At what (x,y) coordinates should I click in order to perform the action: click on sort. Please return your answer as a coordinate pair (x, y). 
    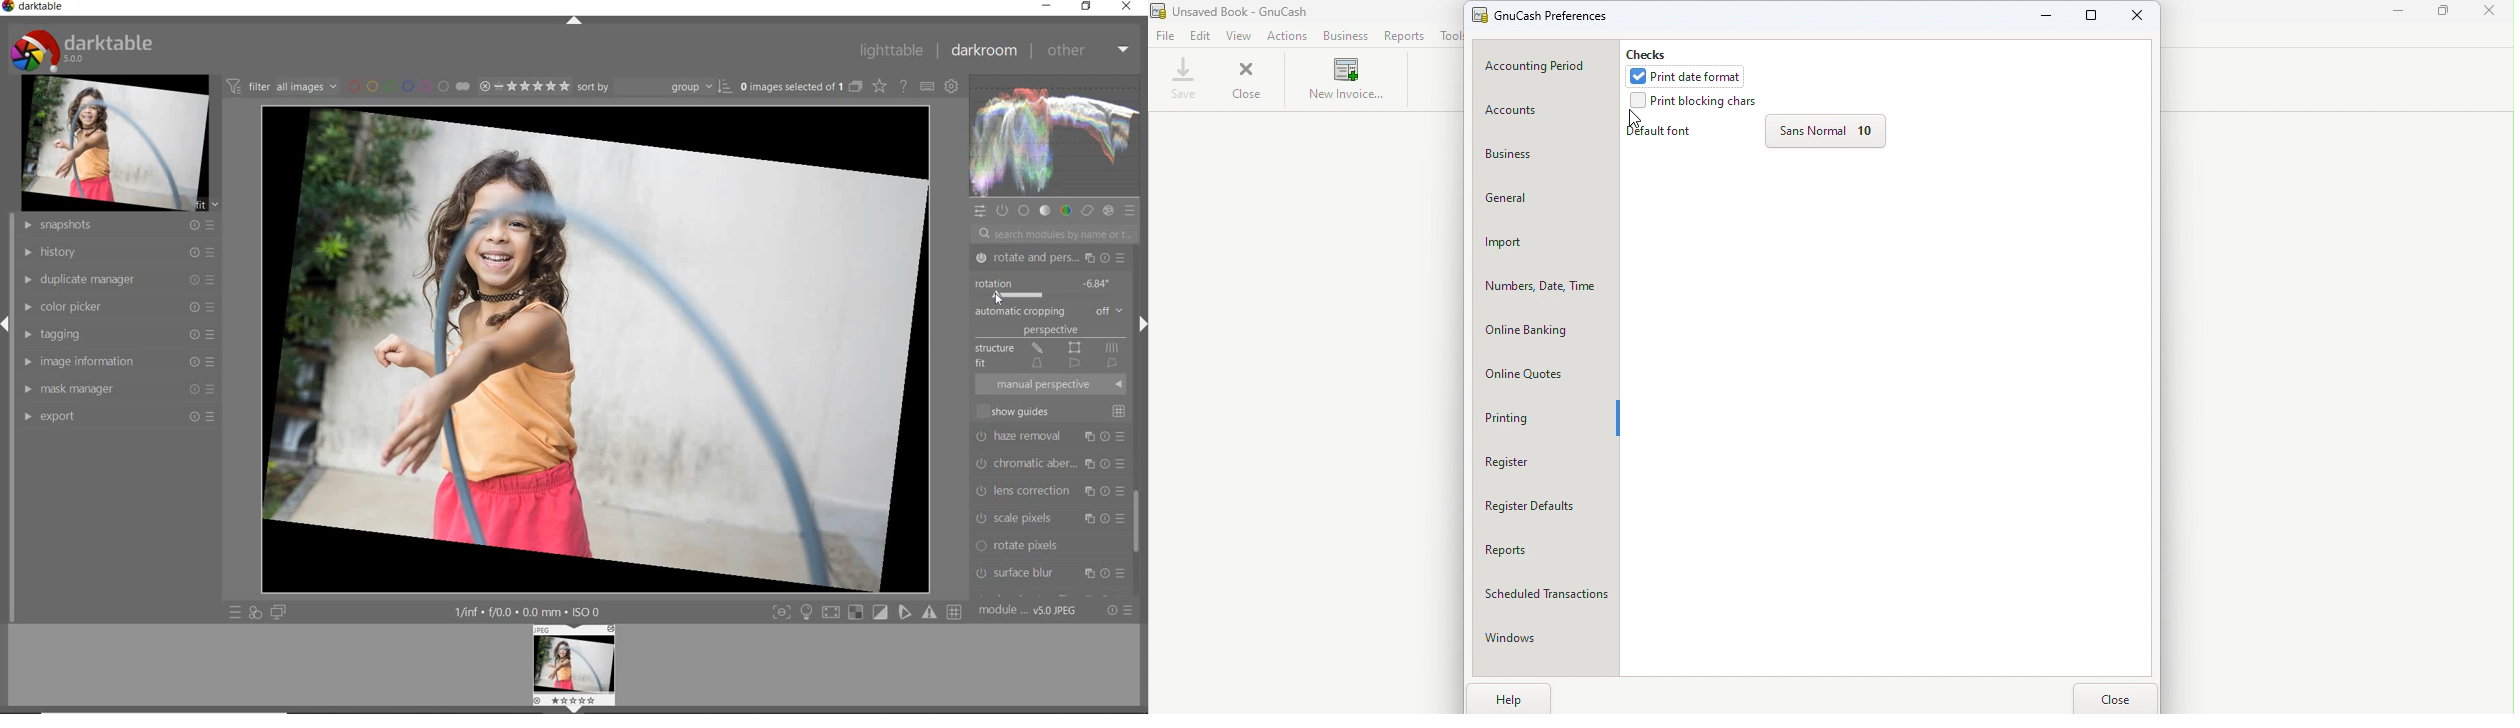
    Looking at the image, I should click on (655, 85).